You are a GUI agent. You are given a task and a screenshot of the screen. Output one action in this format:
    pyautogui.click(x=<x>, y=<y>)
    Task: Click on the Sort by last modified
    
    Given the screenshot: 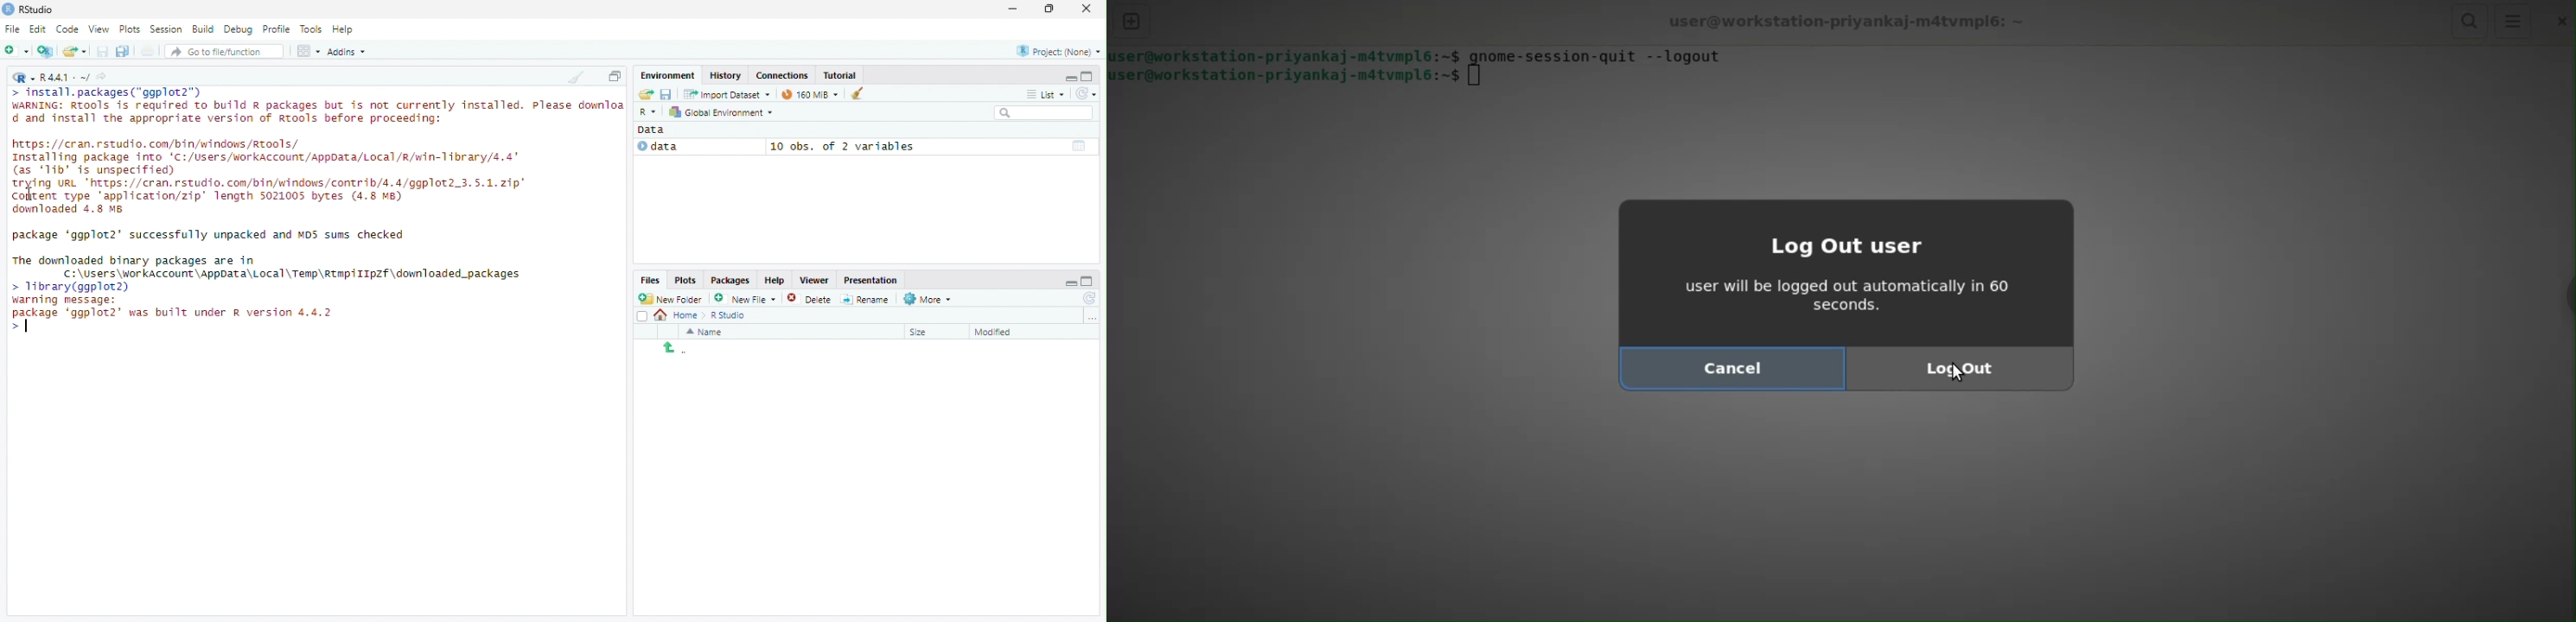 What is the action you would take?
    pyautogui.click(x=1006, y=332)
    